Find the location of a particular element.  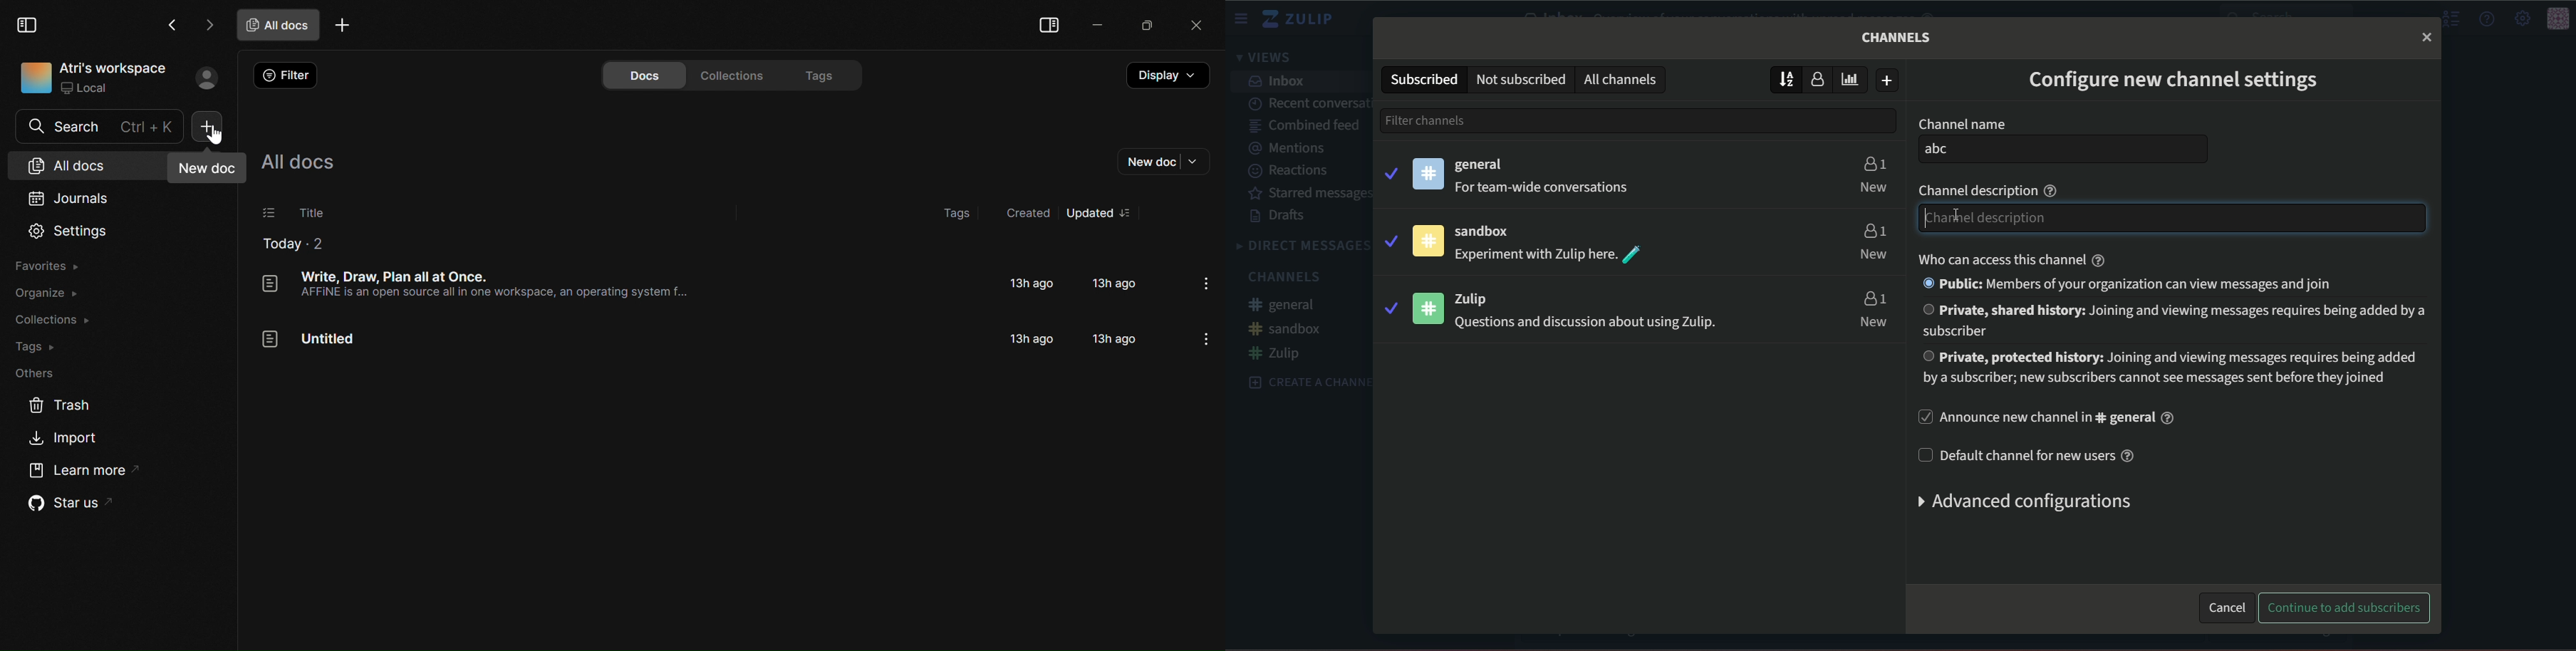

options is located at coordinates (1131, 213).